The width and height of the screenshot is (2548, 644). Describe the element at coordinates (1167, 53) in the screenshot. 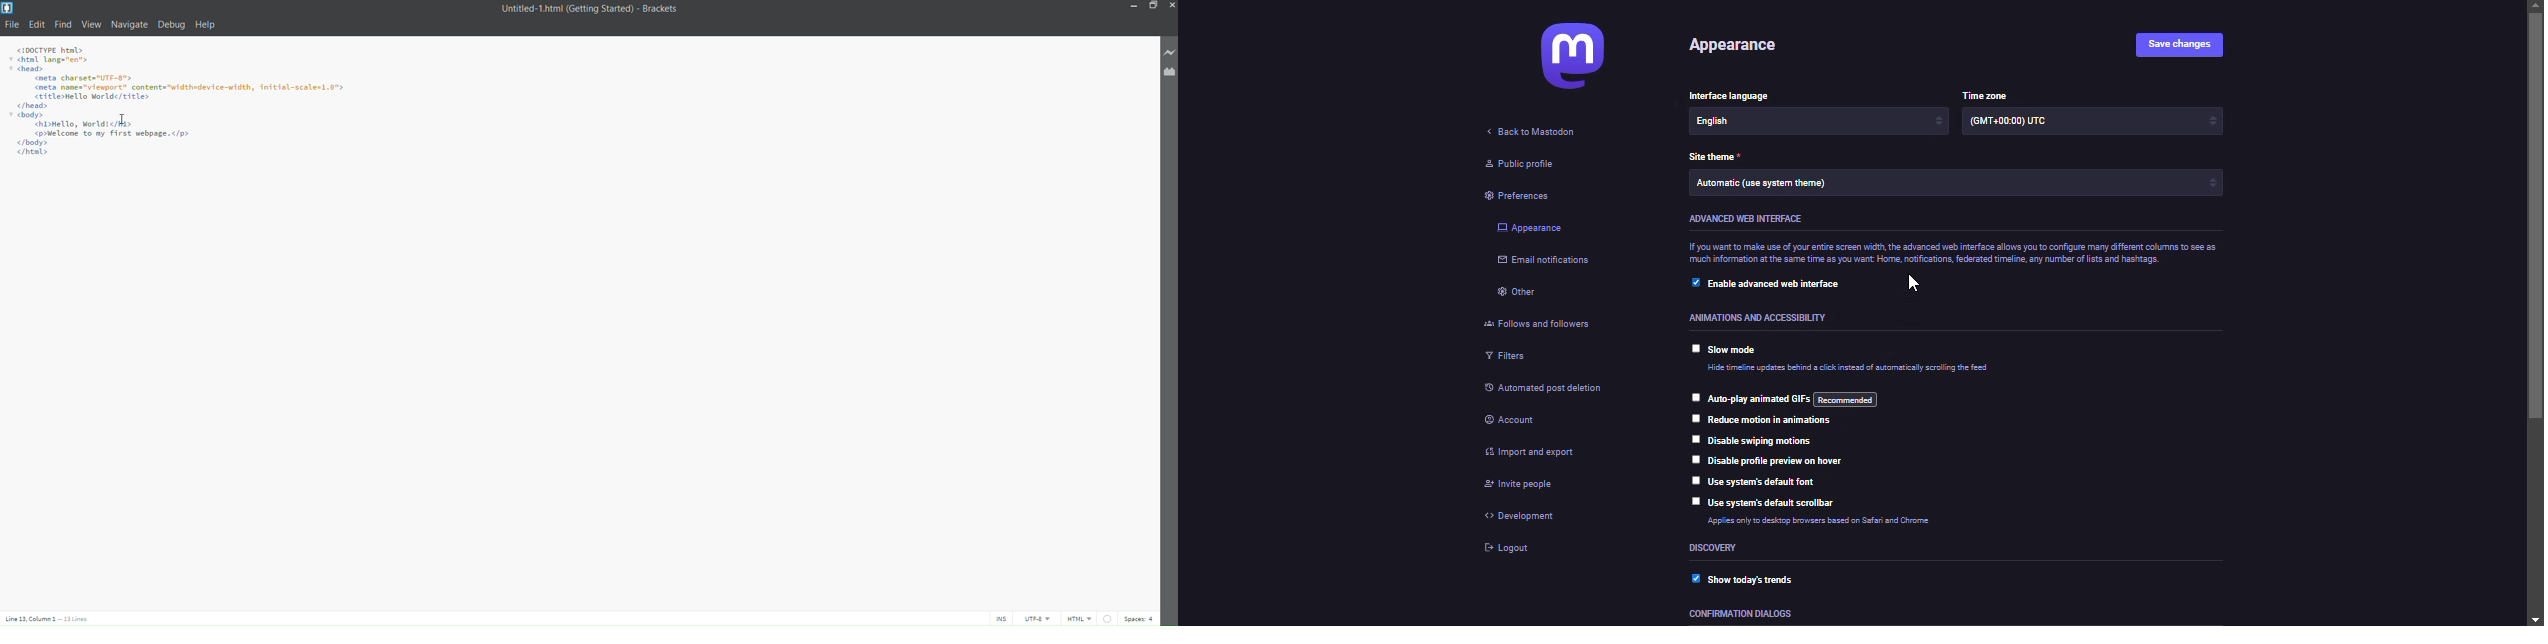

I see `live preview` at that location.